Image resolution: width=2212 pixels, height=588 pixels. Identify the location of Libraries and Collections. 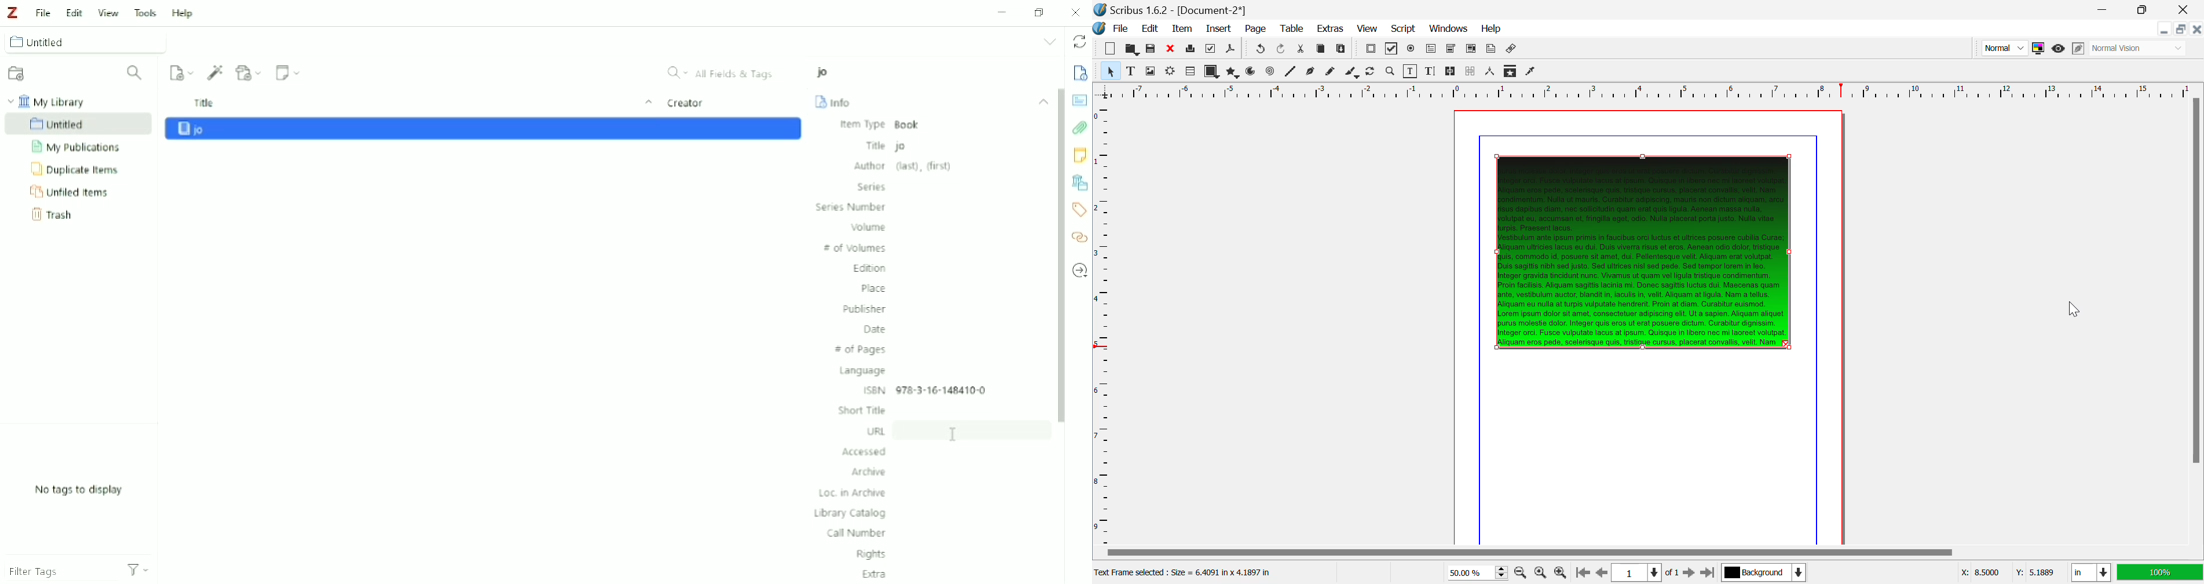
(1080, 183).